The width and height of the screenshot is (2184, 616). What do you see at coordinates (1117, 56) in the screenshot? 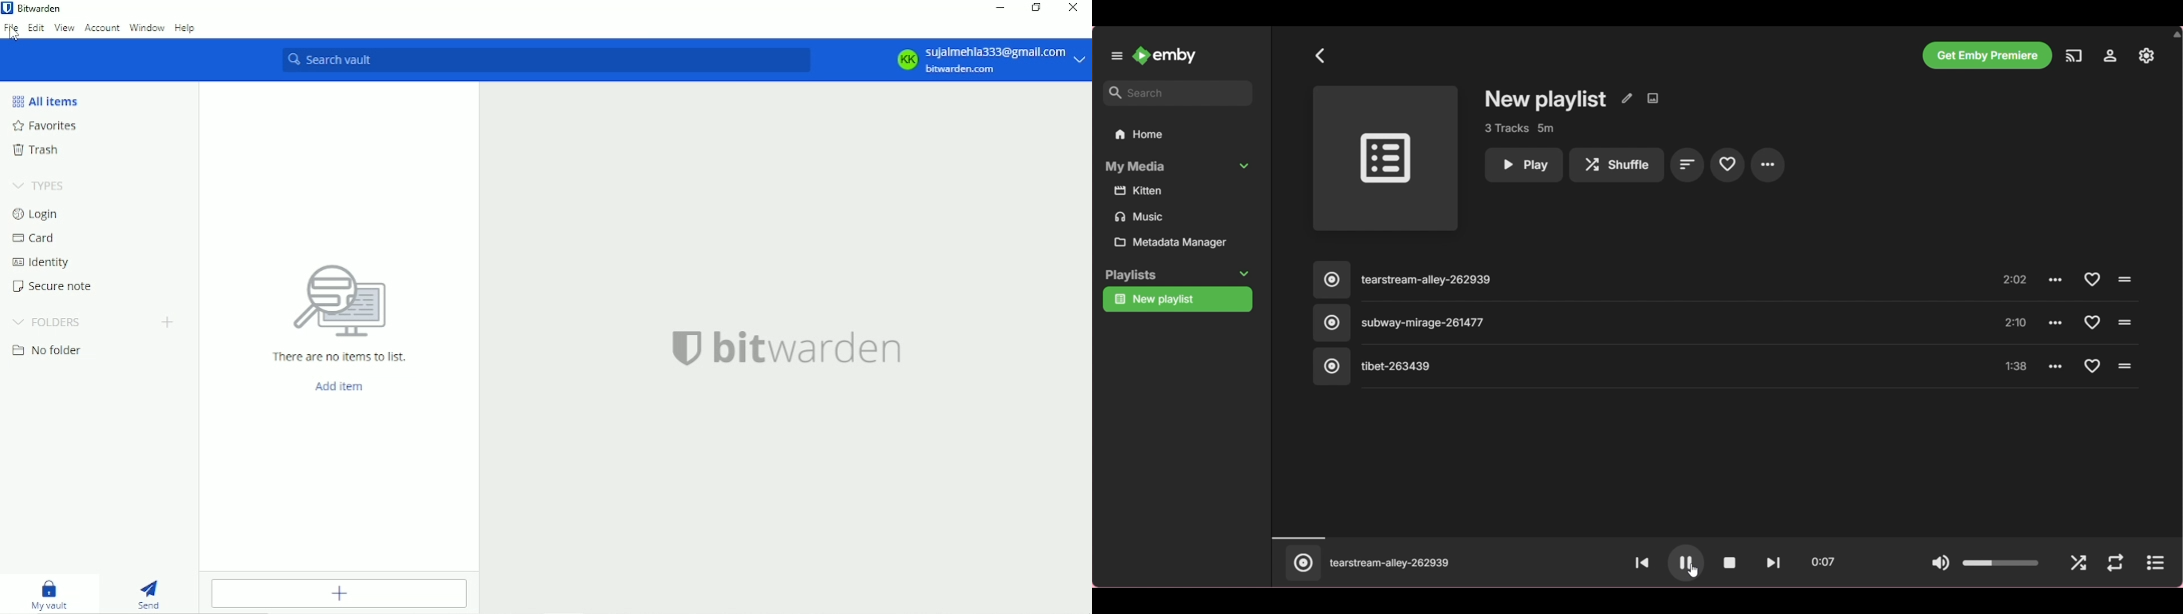
I see `Unpin left panel` at bounding box center [1117, 56].